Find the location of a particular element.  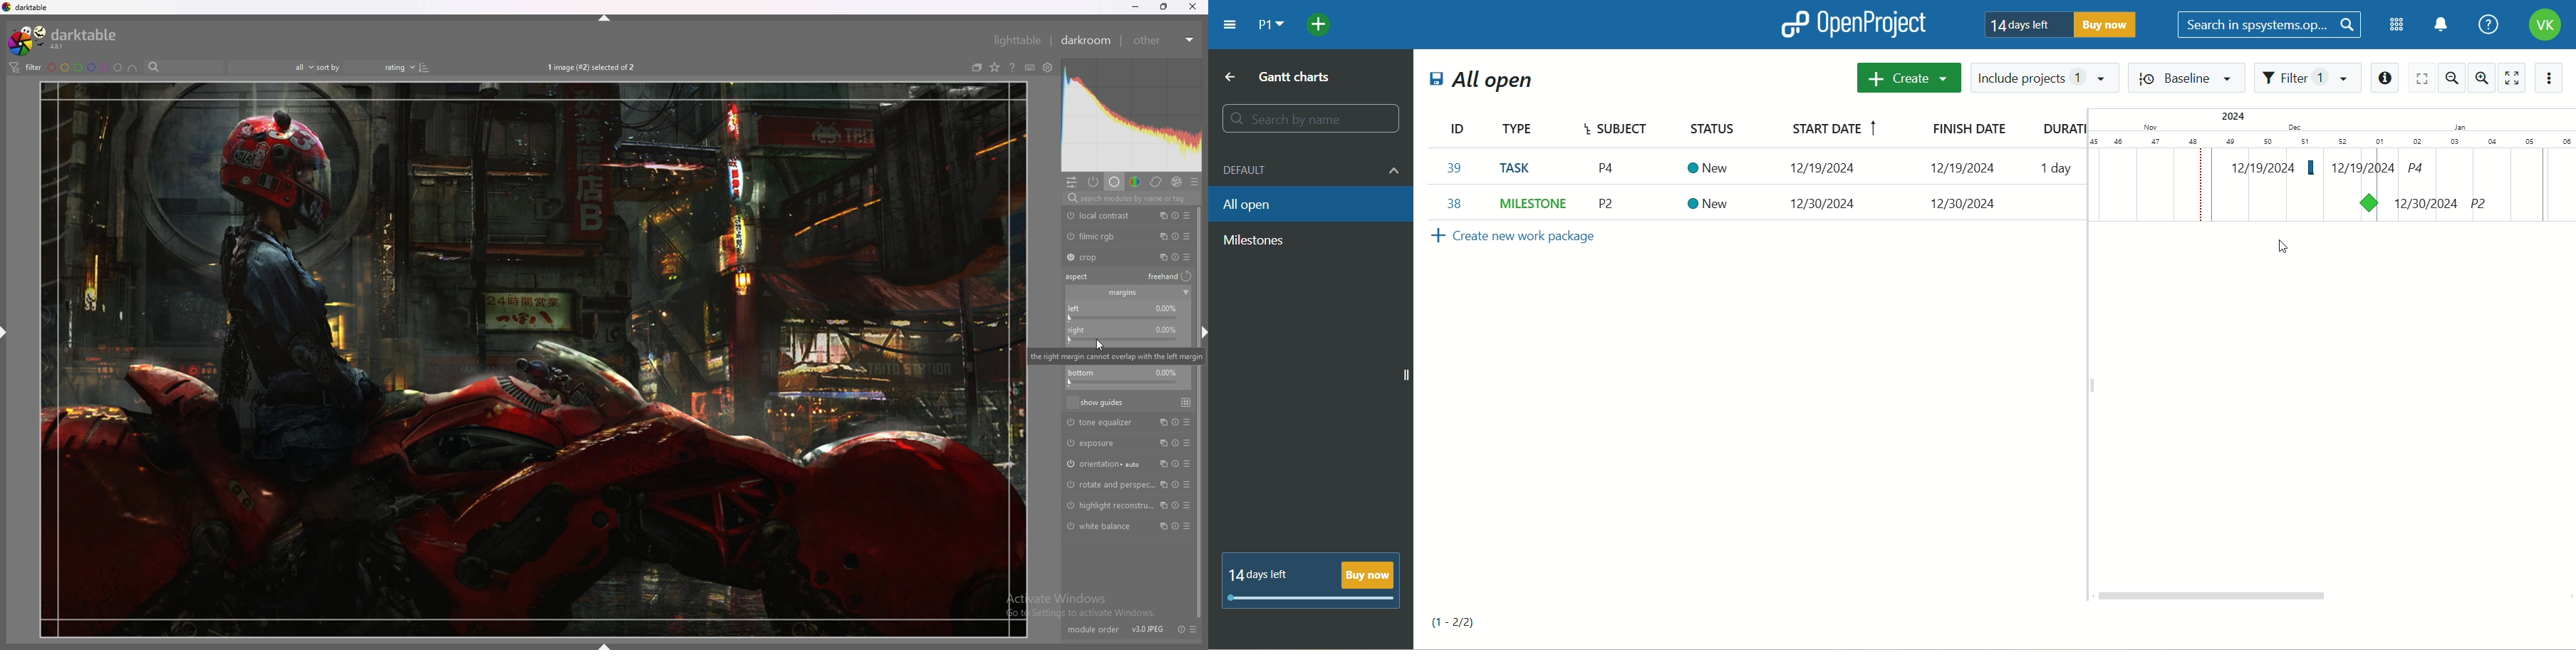

heat map is located at coordinates (1131, 115).